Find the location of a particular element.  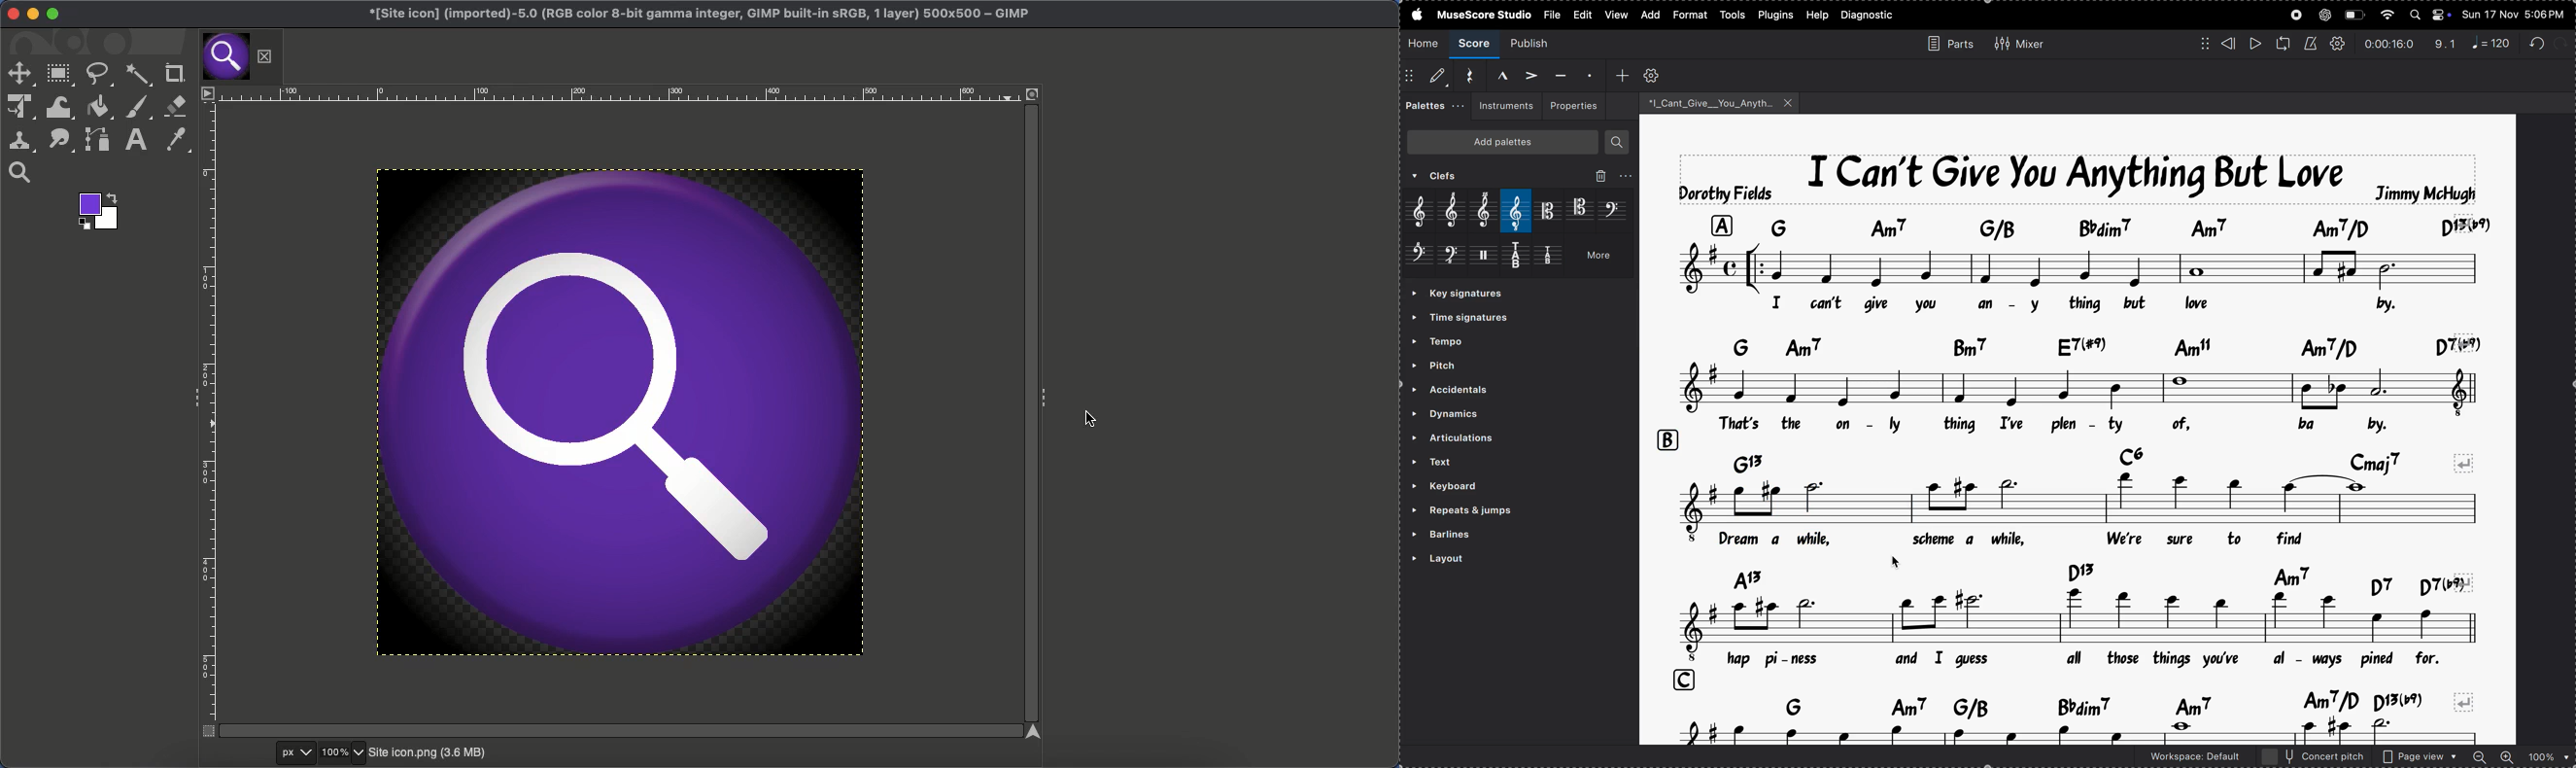

Zoom is located at coordinates (344, 753).